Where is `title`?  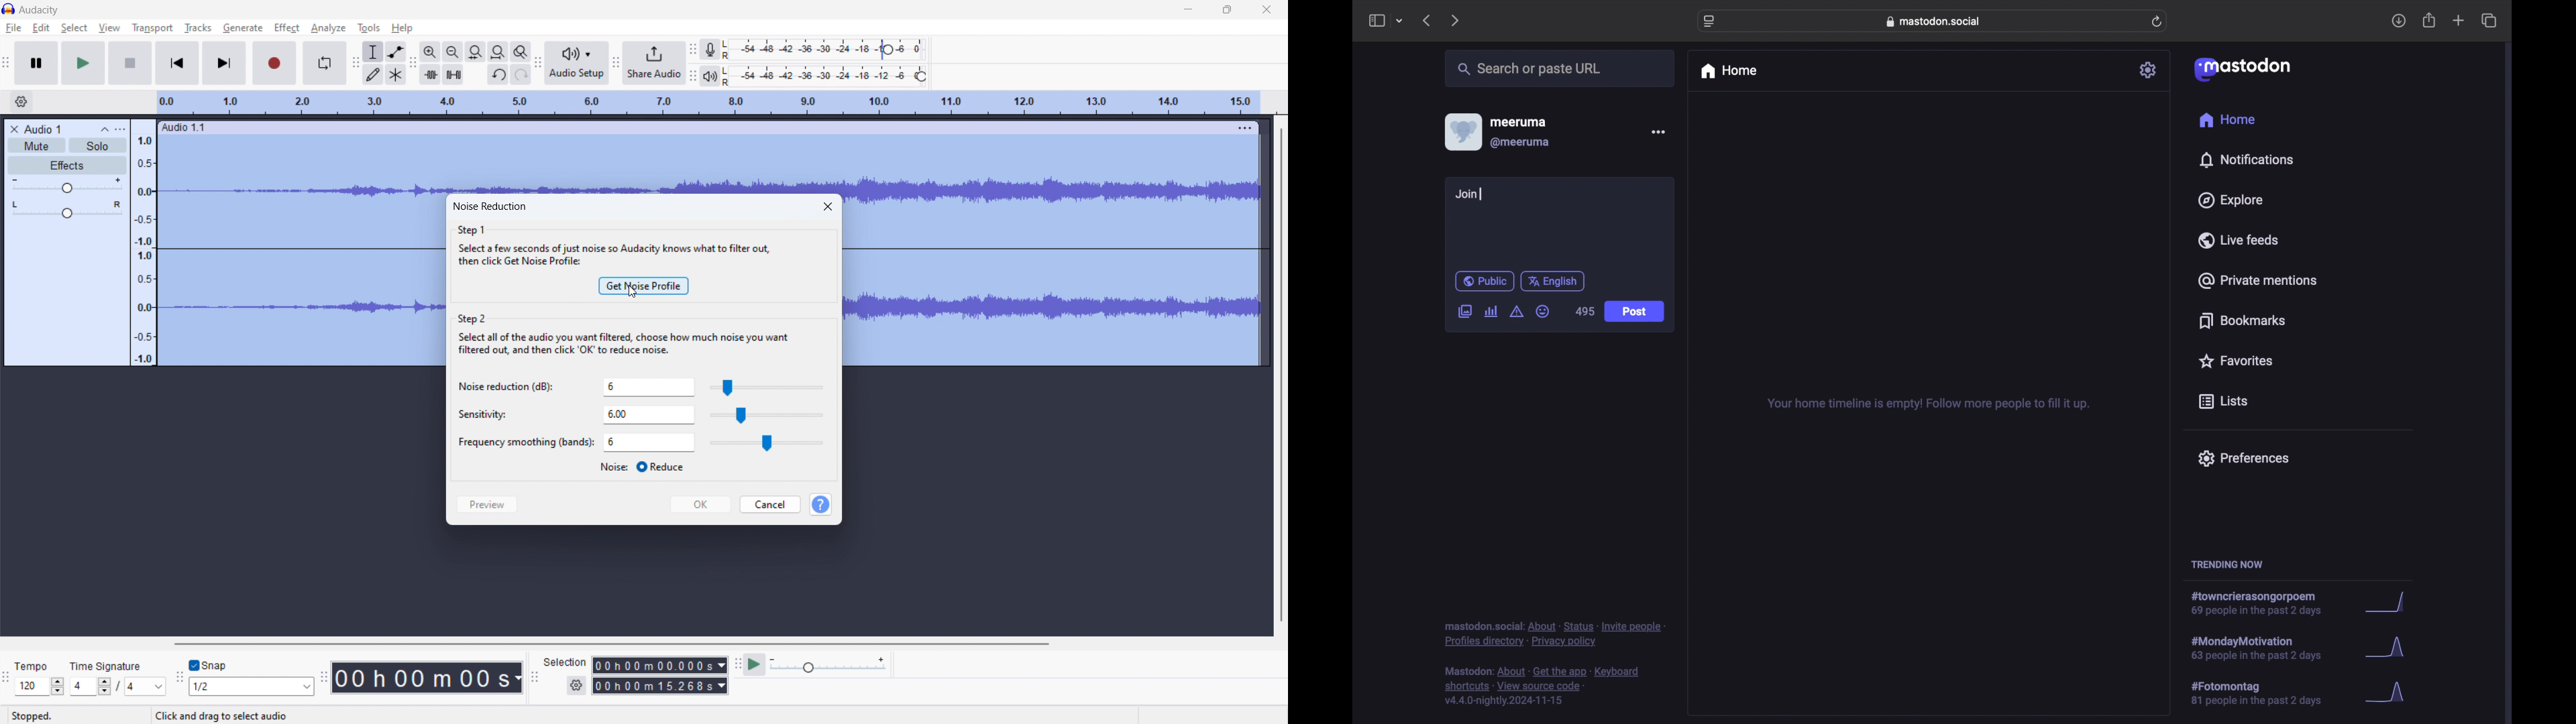
title is located at coordinates (40, 10).